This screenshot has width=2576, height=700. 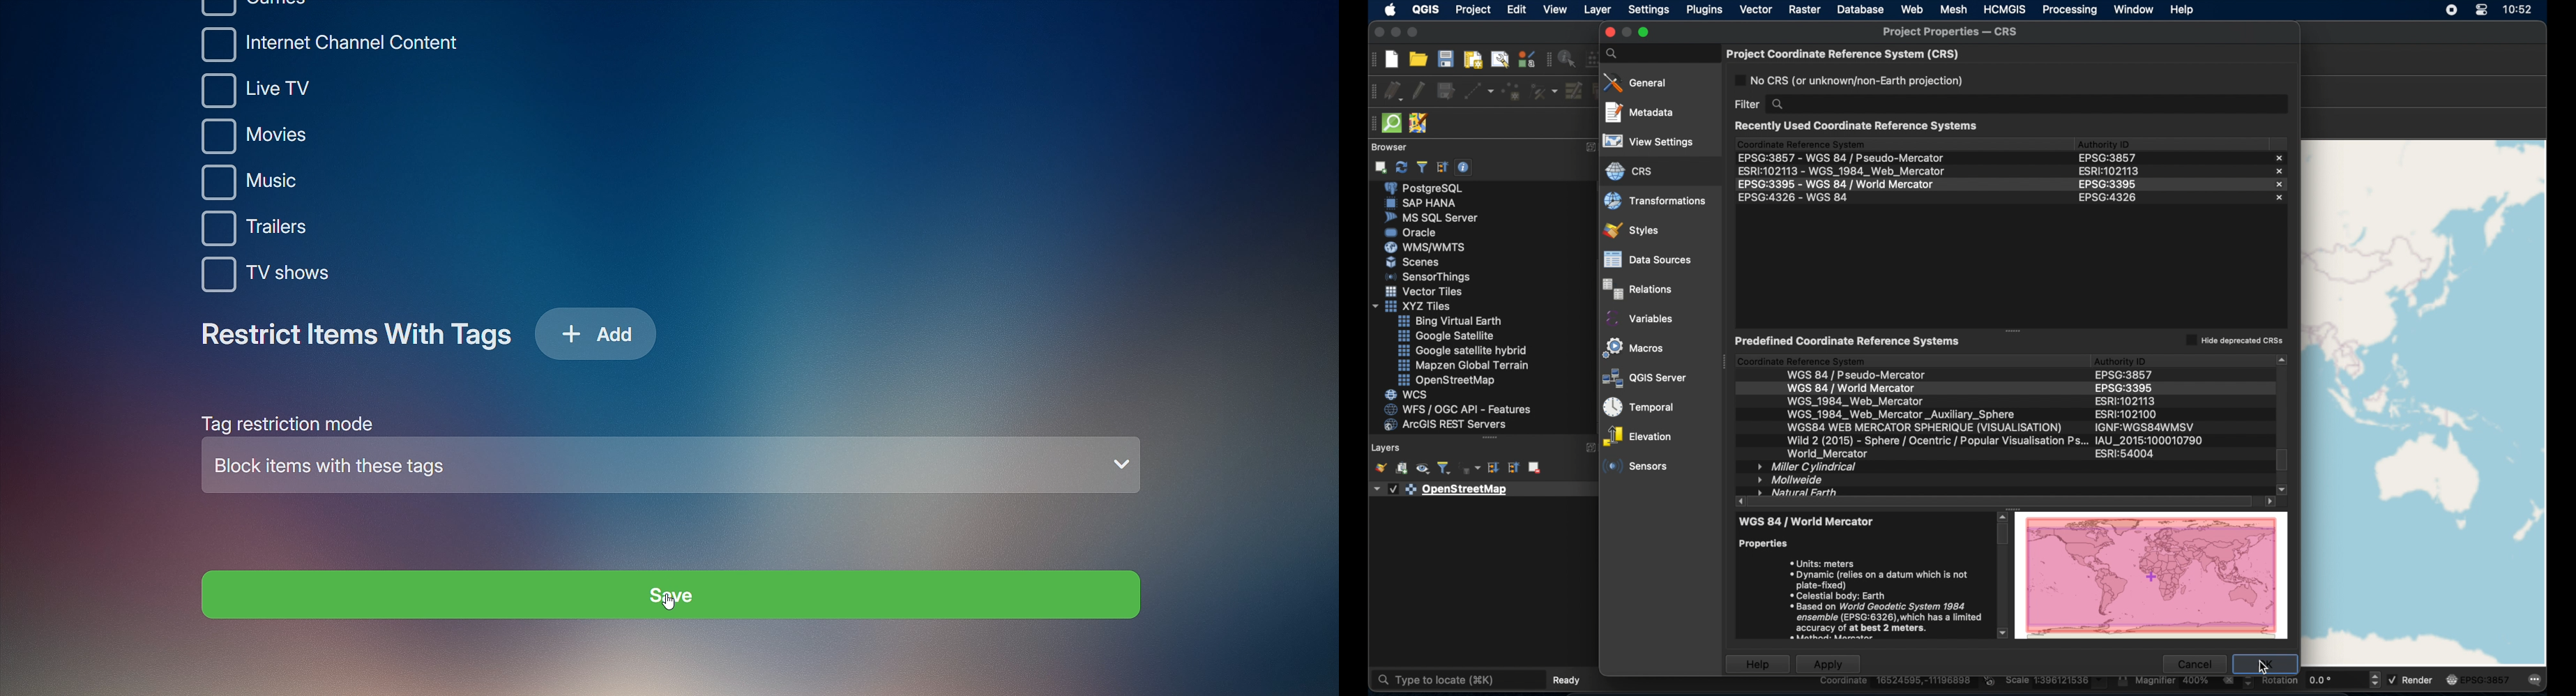 What do you see at coordinates (2128, 414) in the screenshot?
I see `authority id` at bounding box center [2128, 414].